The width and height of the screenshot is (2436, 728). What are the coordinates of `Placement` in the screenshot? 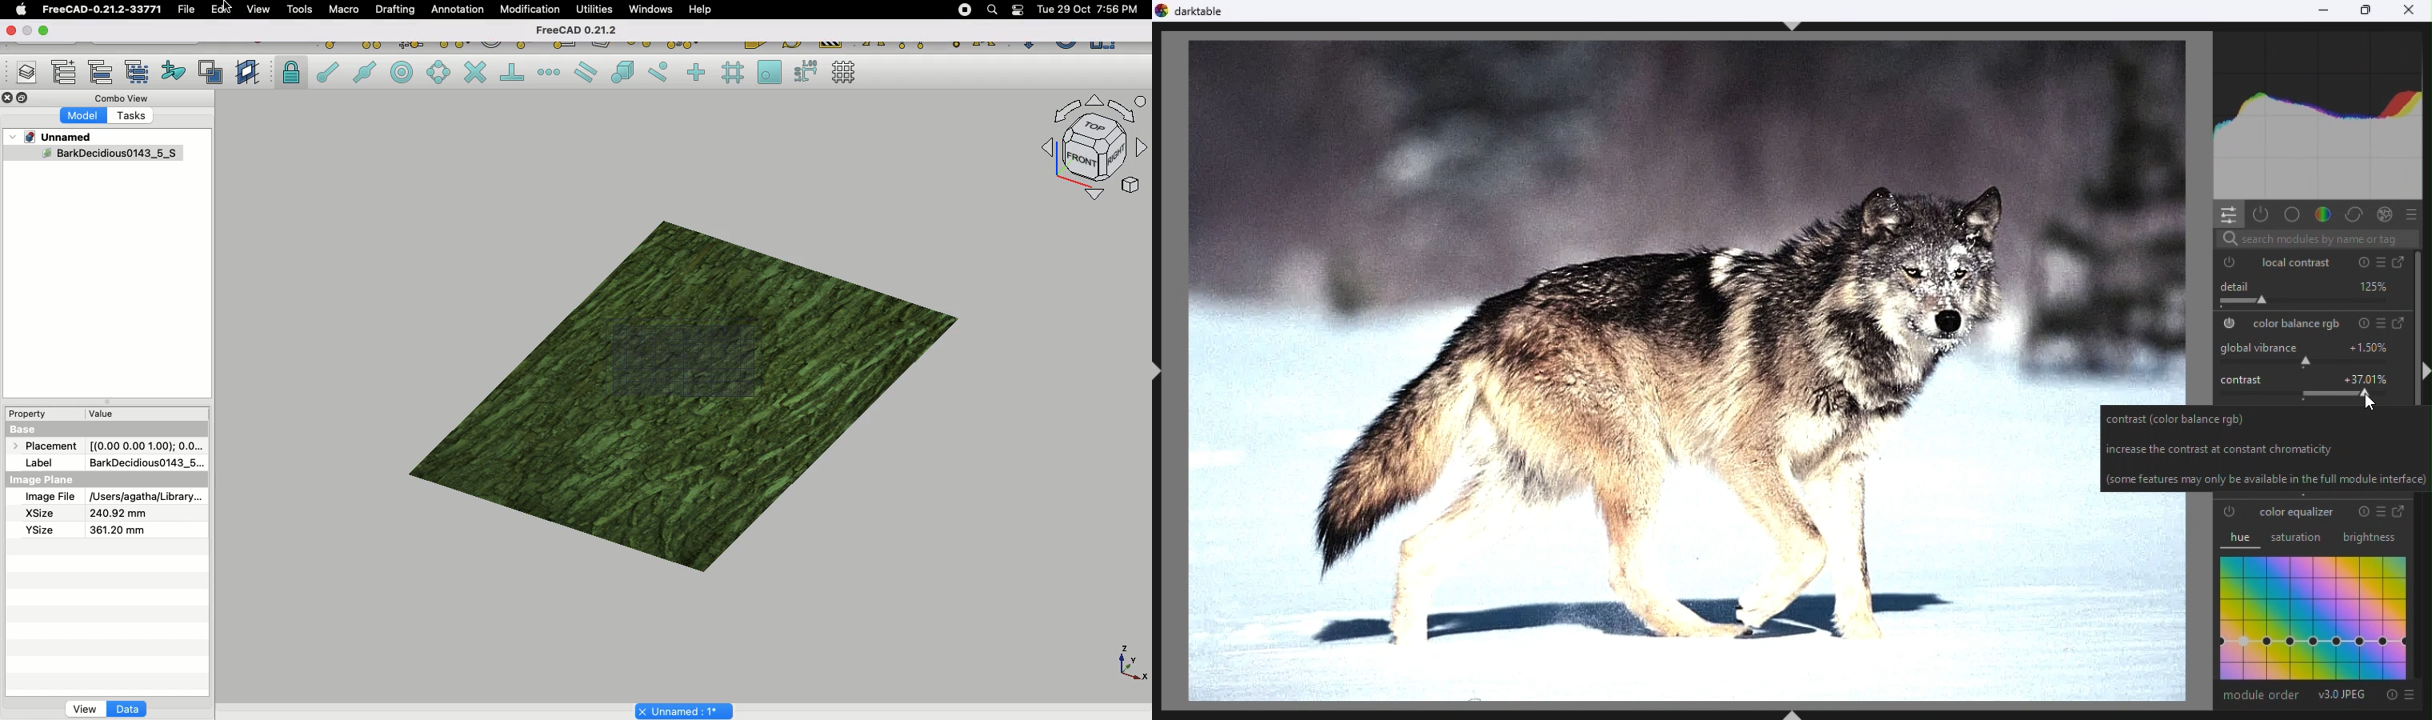 It's located at (48, 449).